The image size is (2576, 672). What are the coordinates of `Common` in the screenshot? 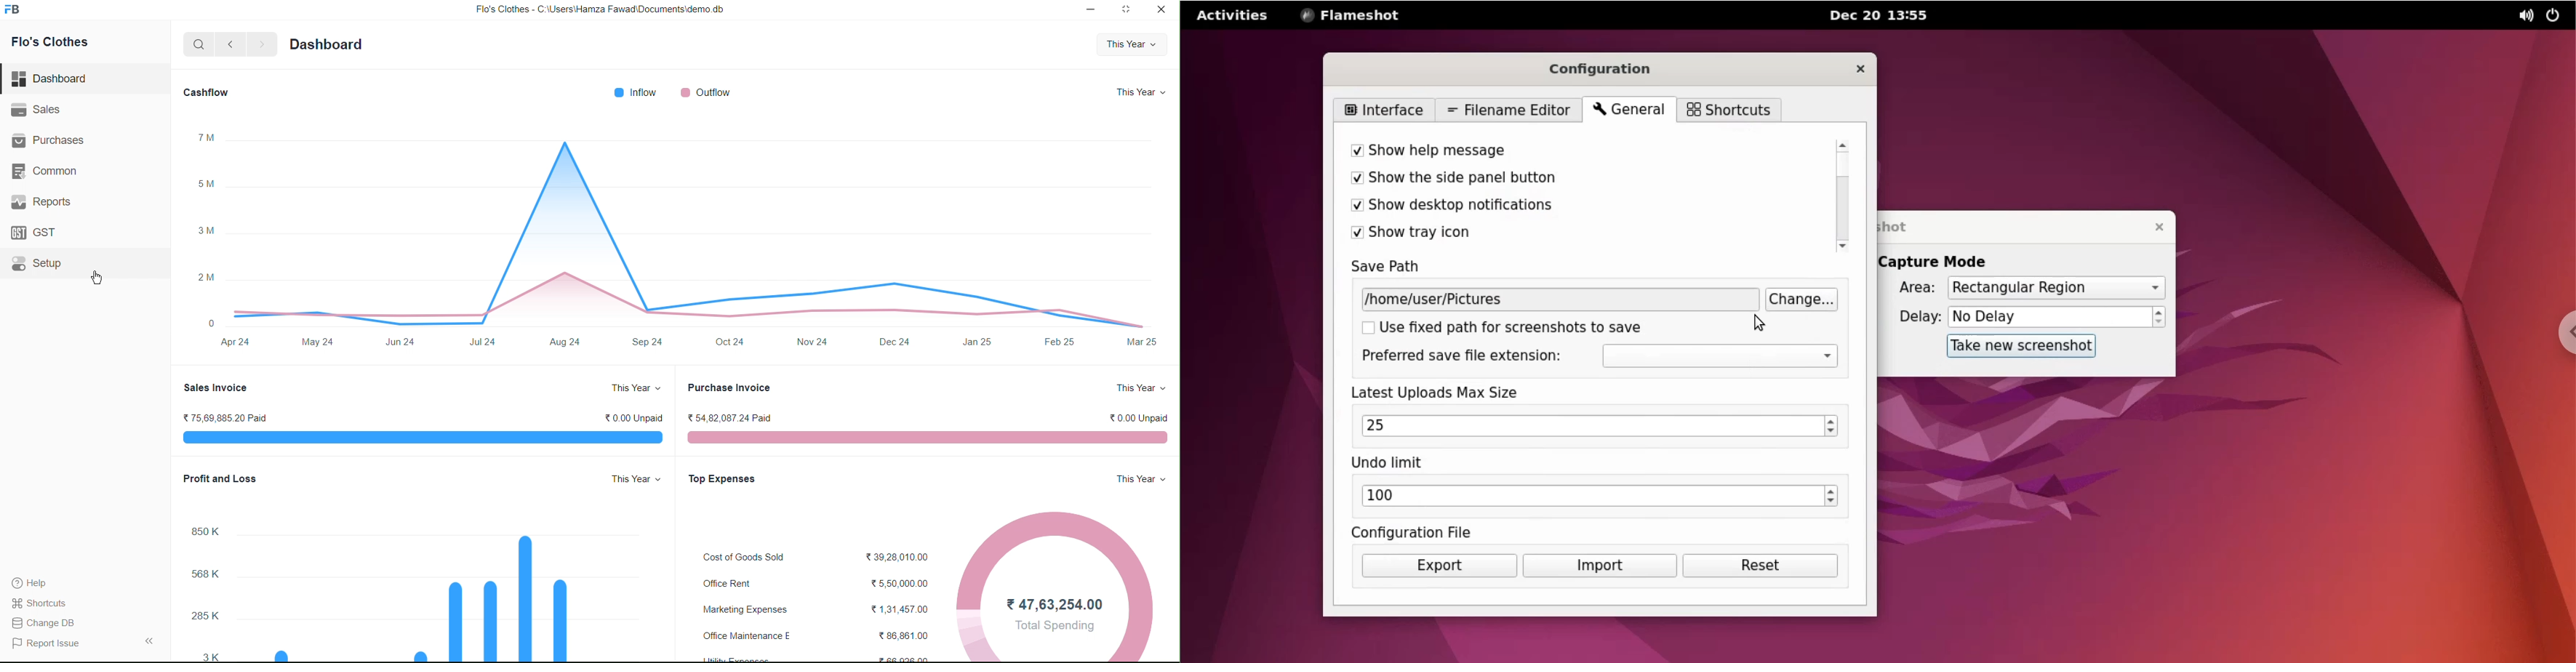 It's located at (47, 170).